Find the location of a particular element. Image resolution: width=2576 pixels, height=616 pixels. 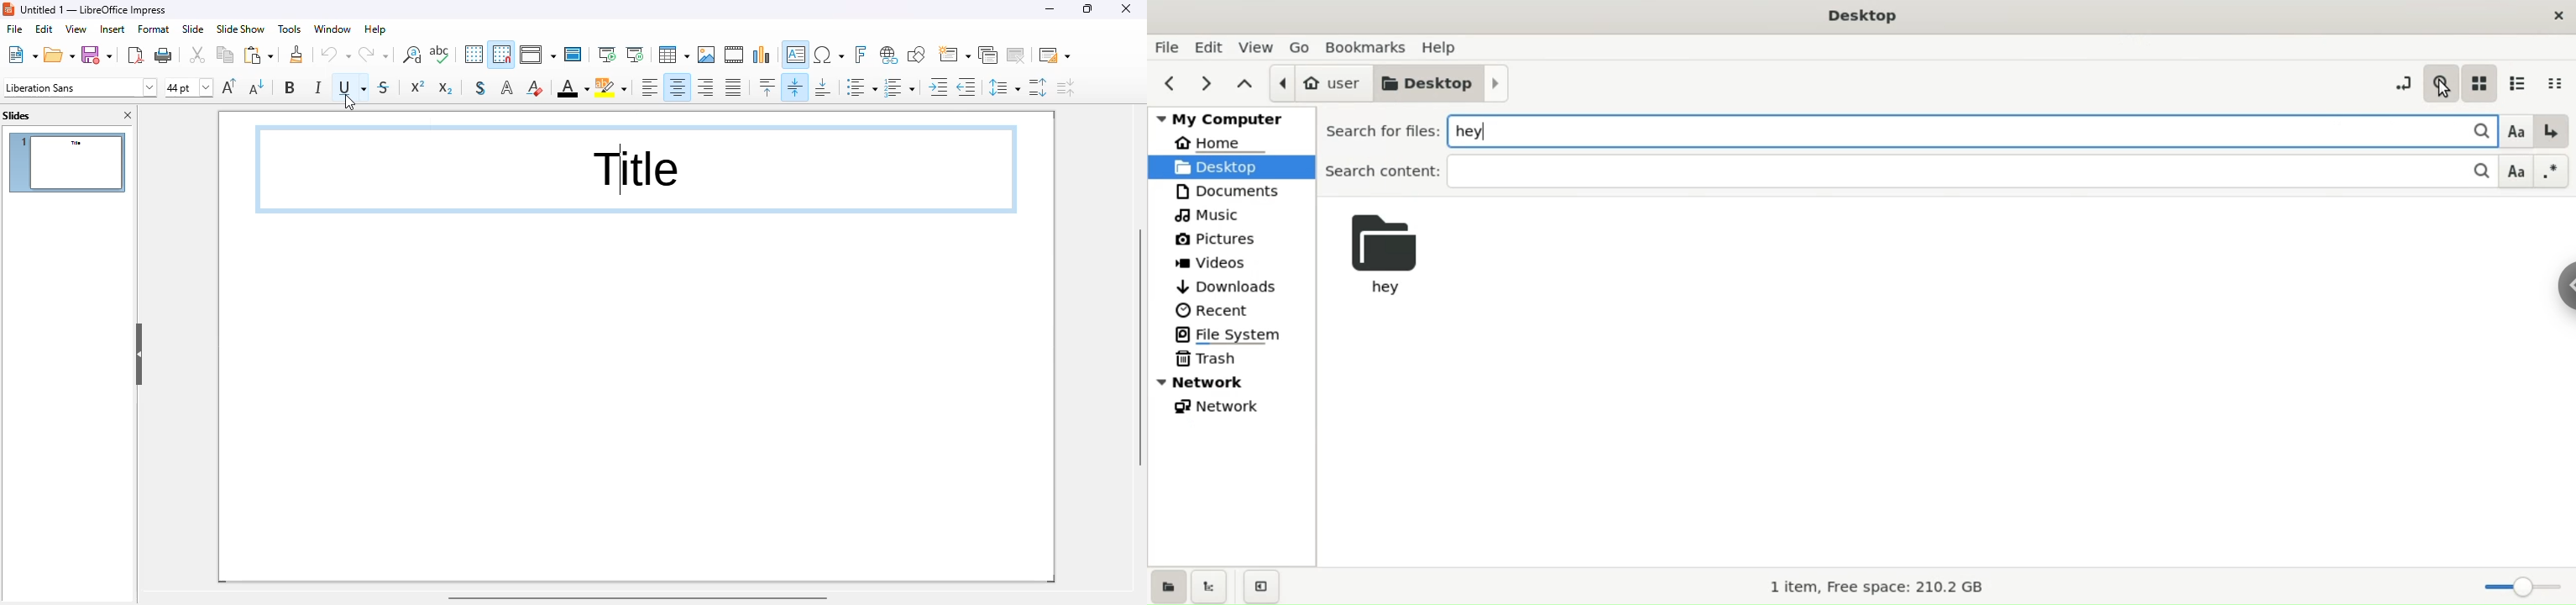

vertical scroll bar is located at coordinates (1137, 347).